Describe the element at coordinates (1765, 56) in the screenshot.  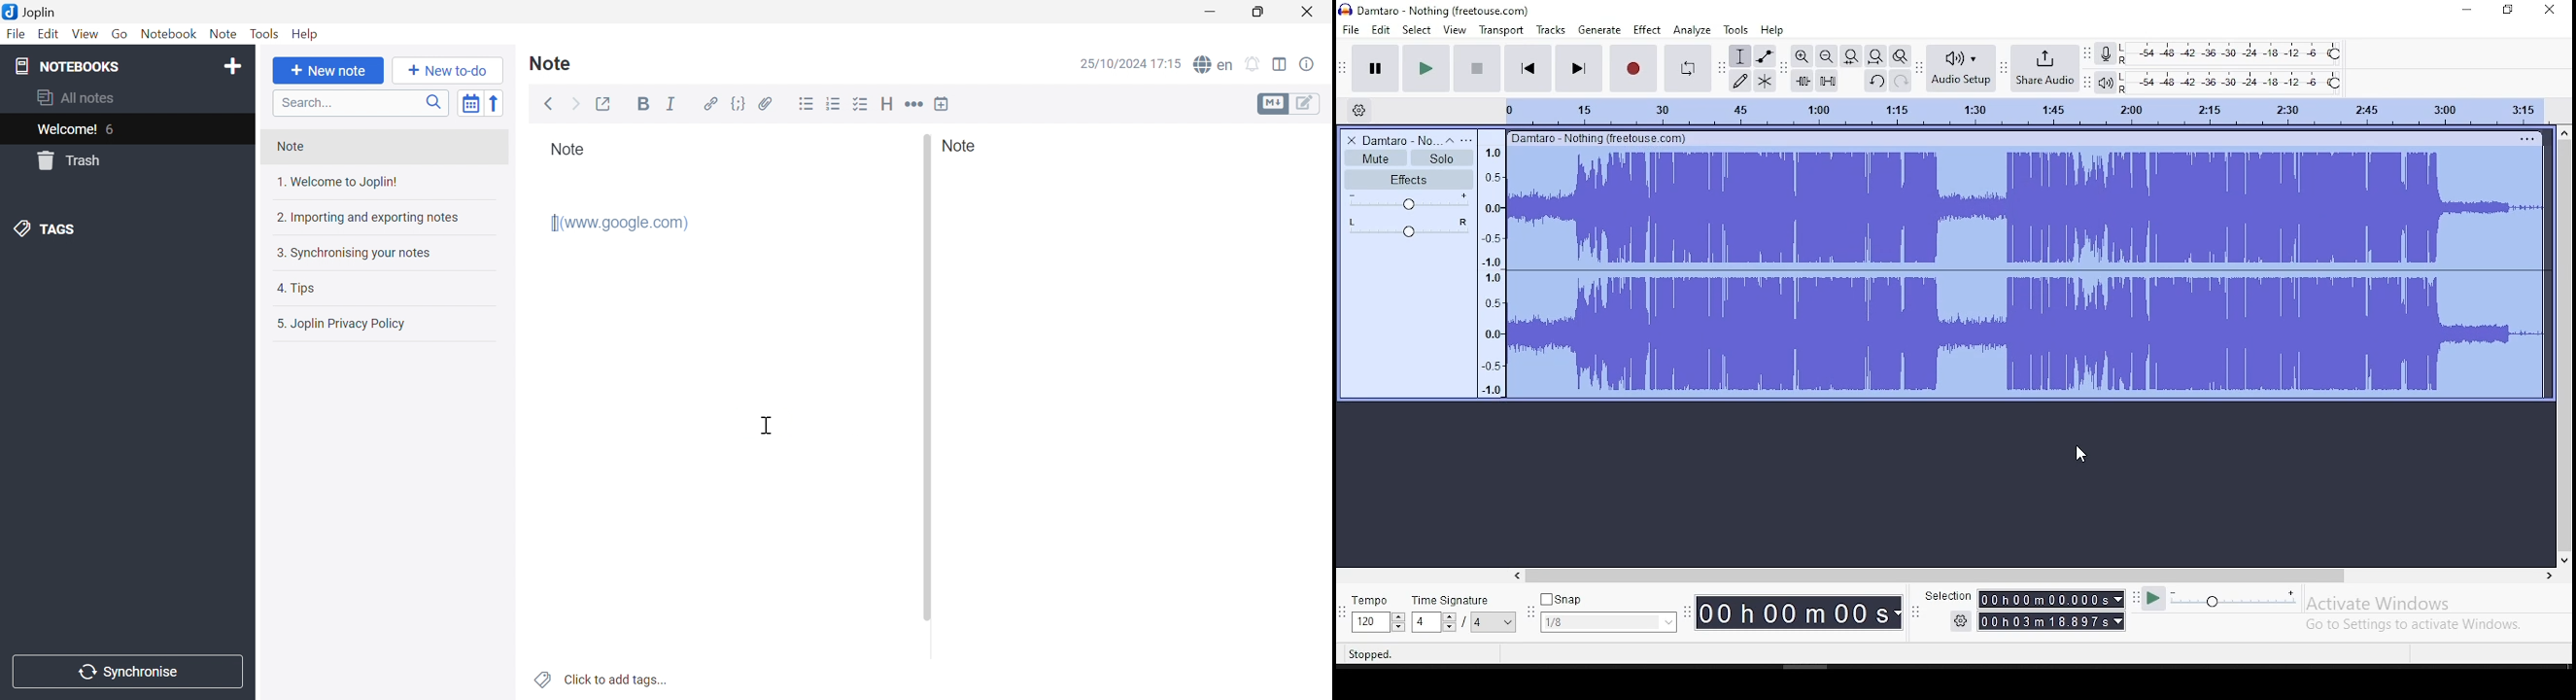
I see `envelope tool` at that location.